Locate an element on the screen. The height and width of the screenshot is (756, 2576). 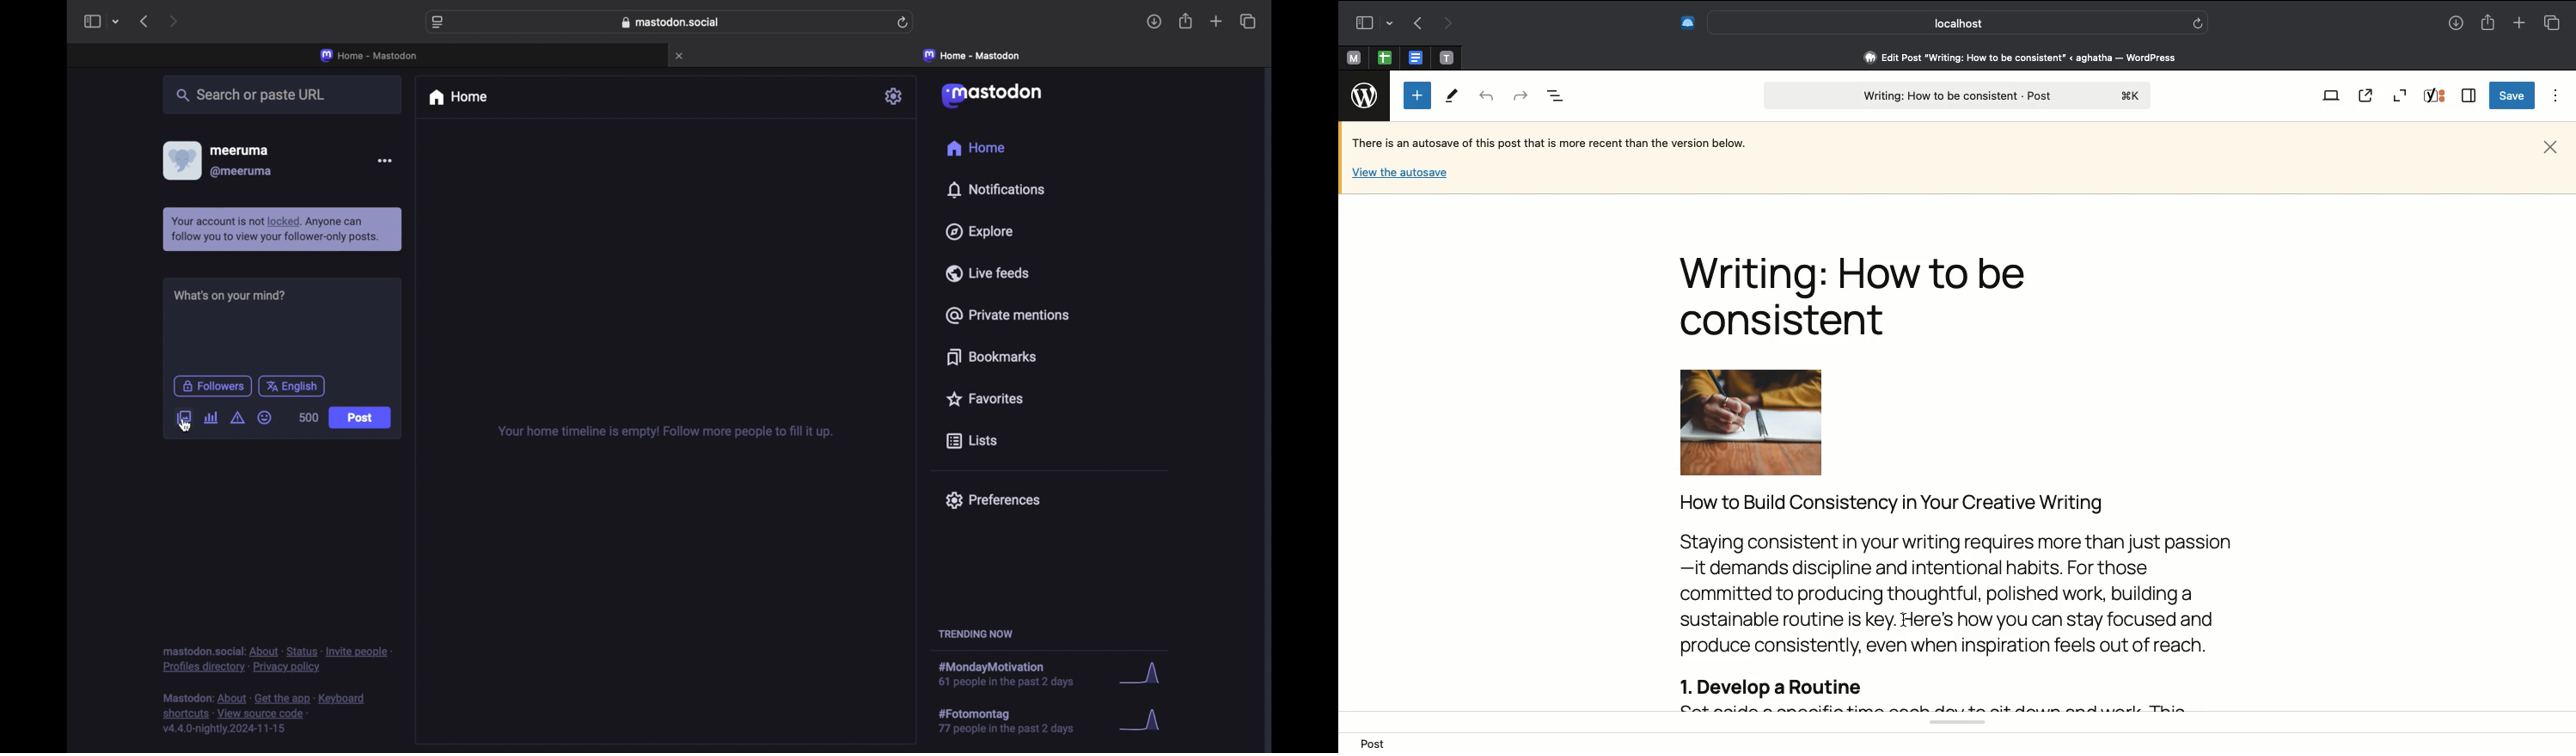
explore is located at coordinates (980, 231).